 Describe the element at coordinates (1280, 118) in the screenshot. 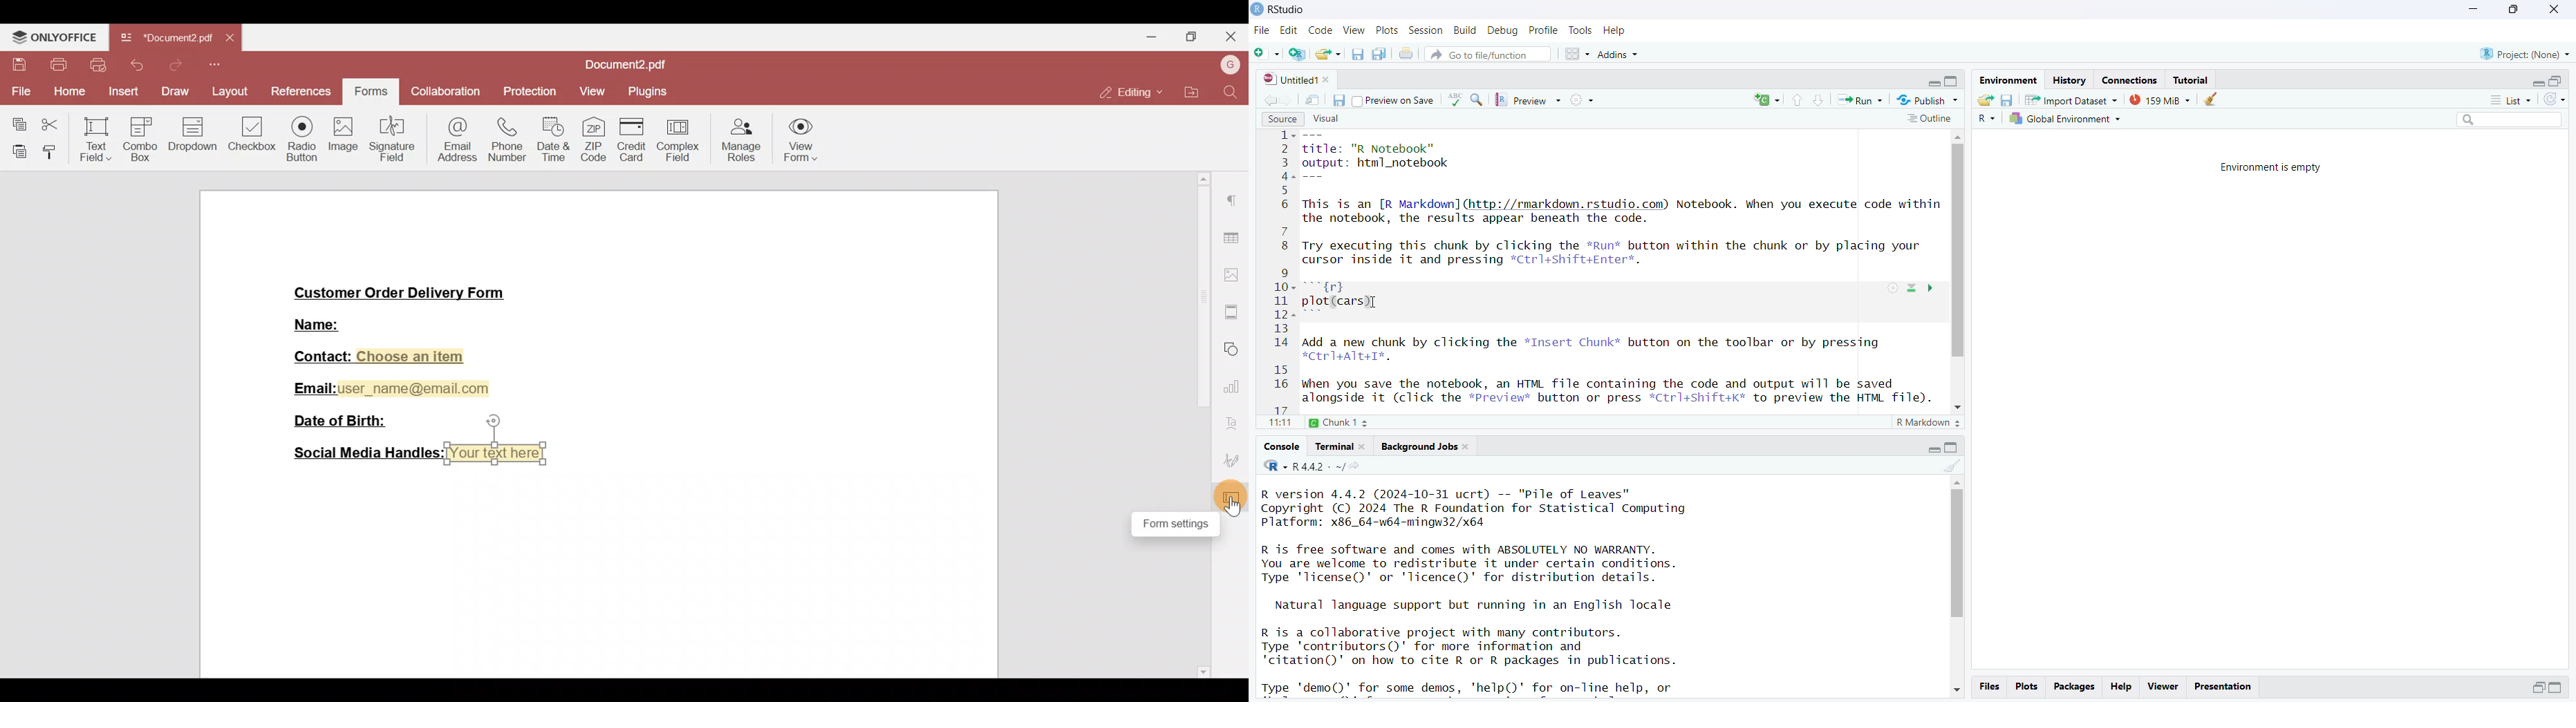

I see `source` at that location.